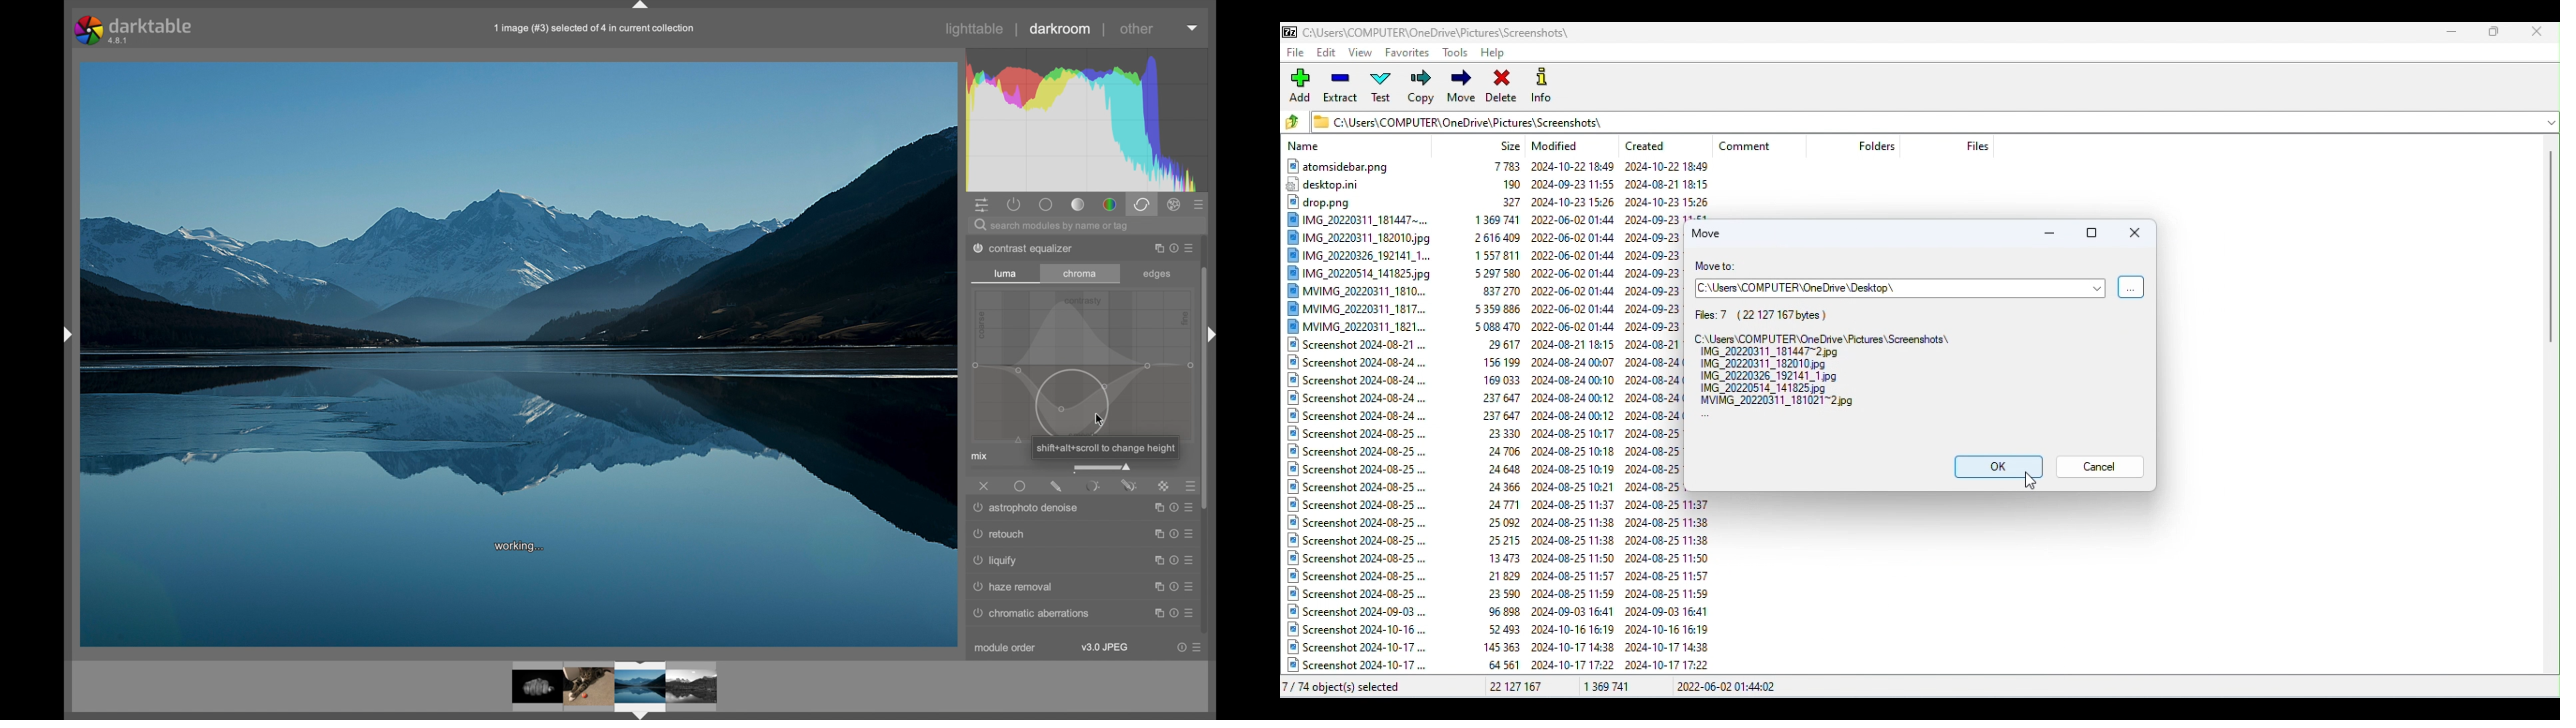 Image resolution: width=2576 pixels, height=728 pixels. I want to click on denoise, so click(1021, 560).